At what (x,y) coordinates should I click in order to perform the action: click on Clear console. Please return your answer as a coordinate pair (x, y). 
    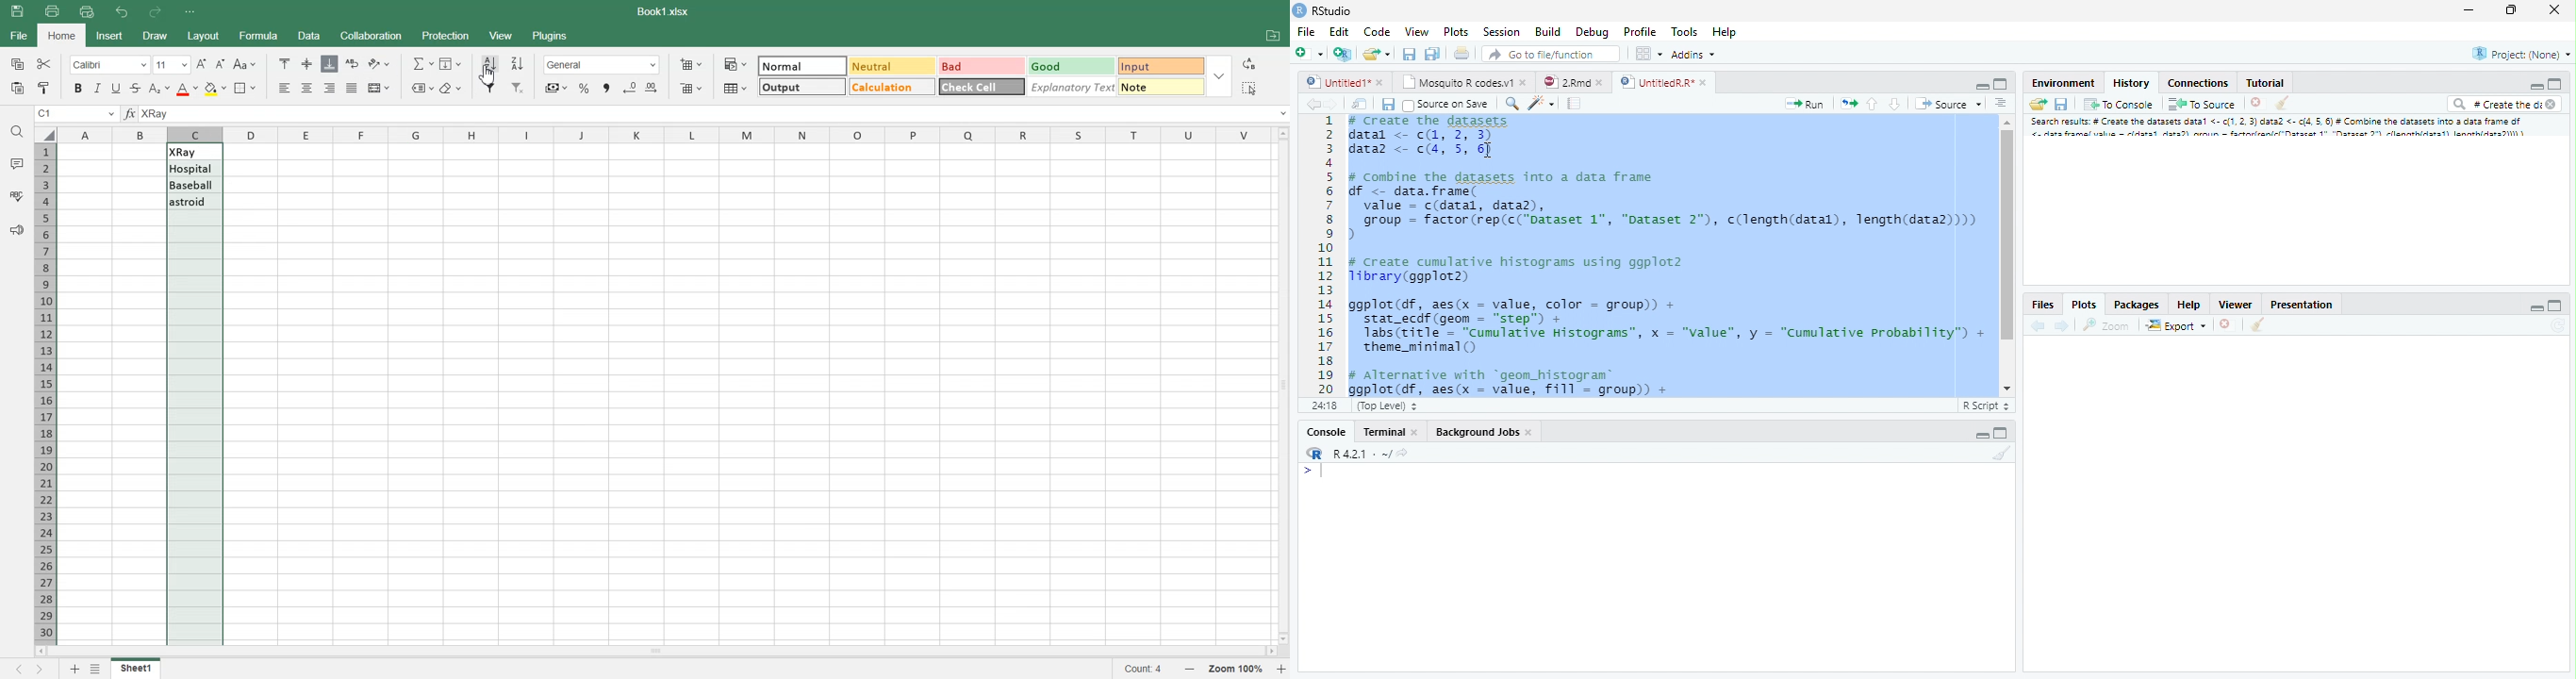
    Looking at the image, I should click on (2260, 326).